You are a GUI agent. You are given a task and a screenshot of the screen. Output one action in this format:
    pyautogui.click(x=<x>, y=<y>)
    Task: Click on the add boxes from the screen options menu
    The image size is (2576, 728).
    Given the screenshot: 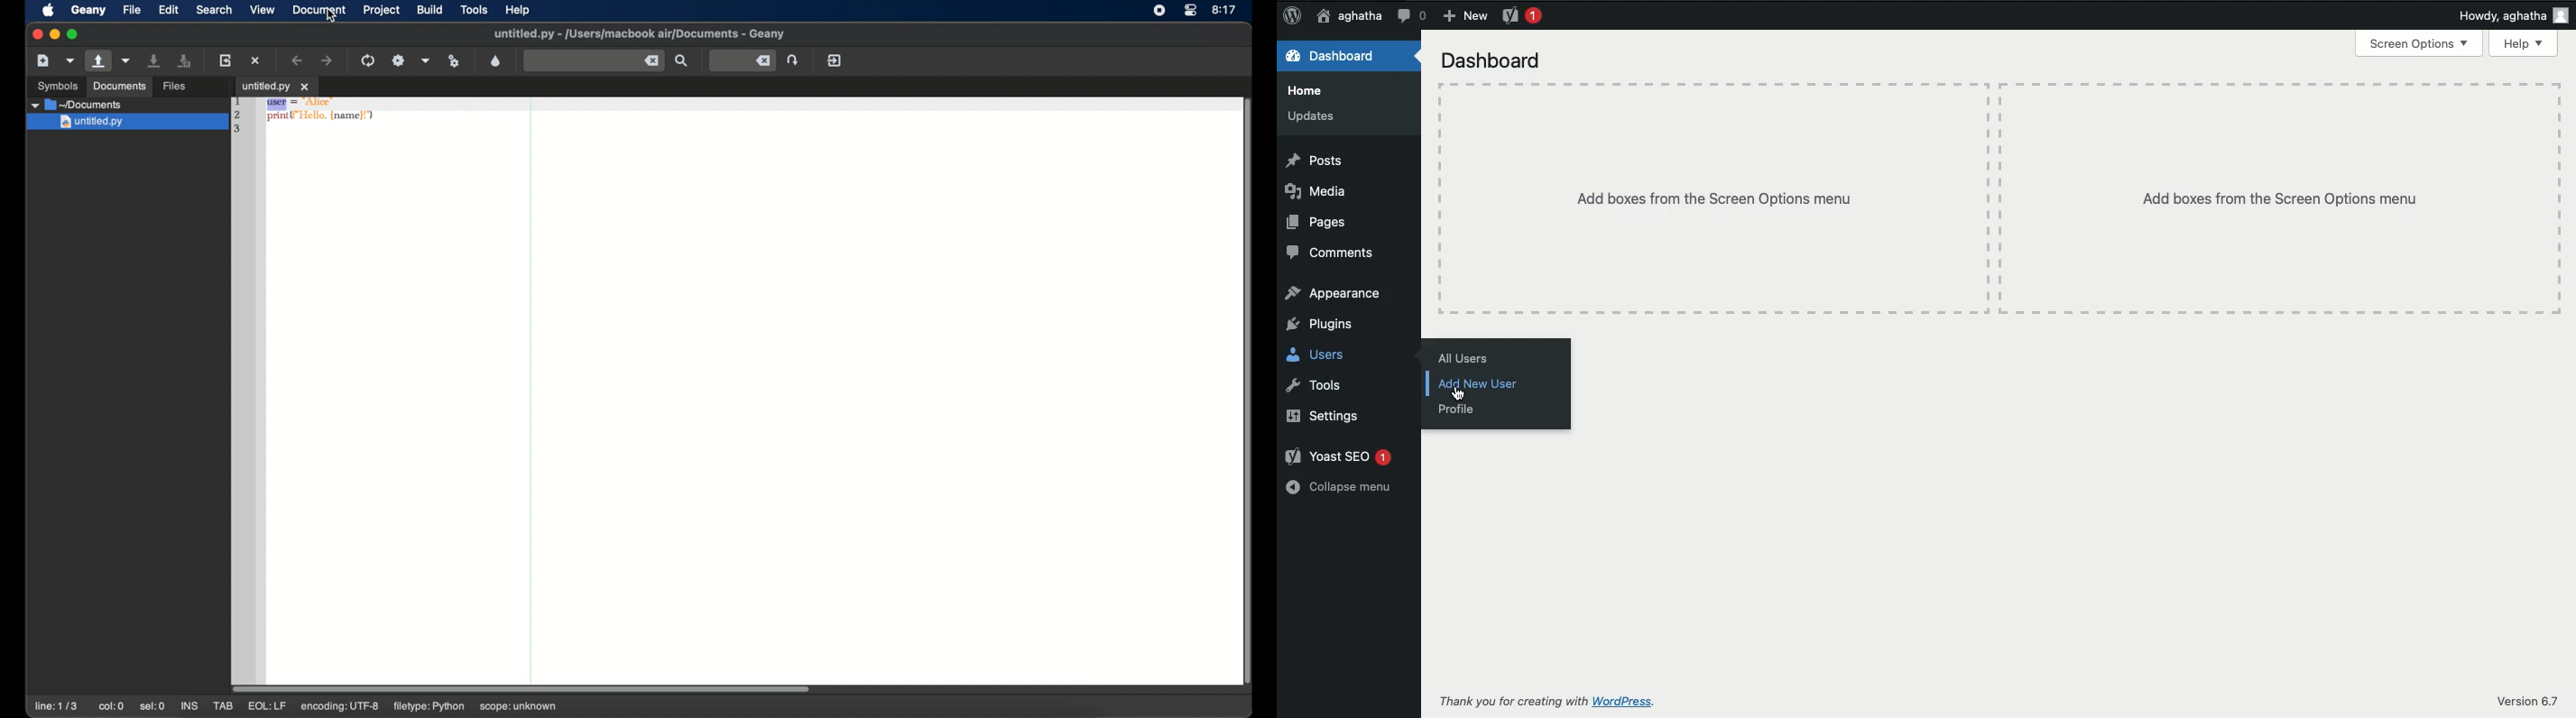 What is the action you would take?
    pyautogui.click(x=2278, y=198)
    